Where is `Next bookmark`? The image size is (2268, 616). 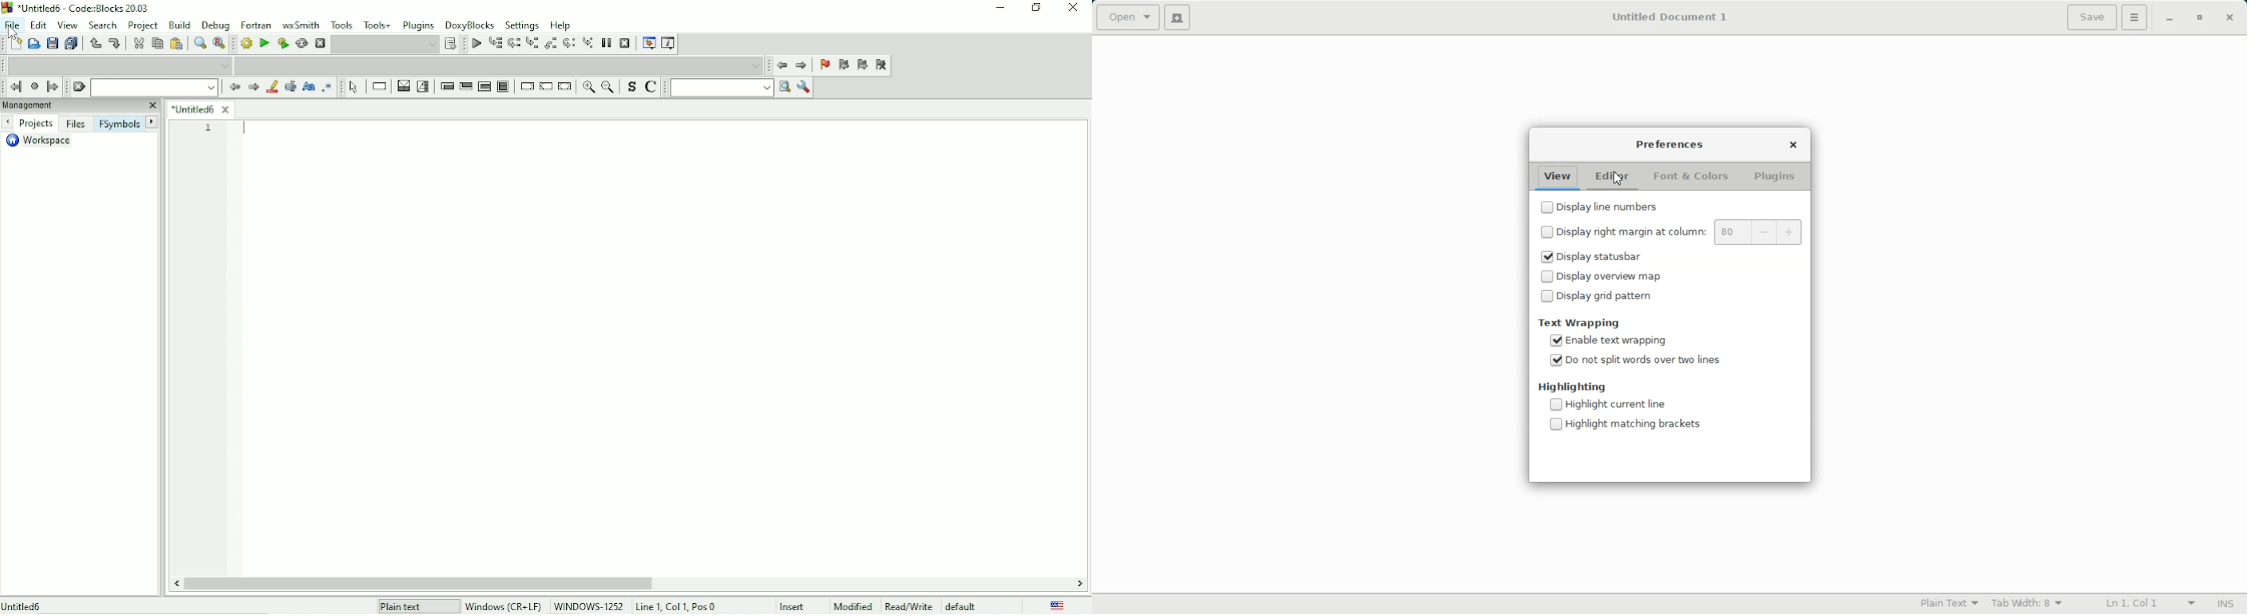
Next bookmark is located at coordinates (863, 66).